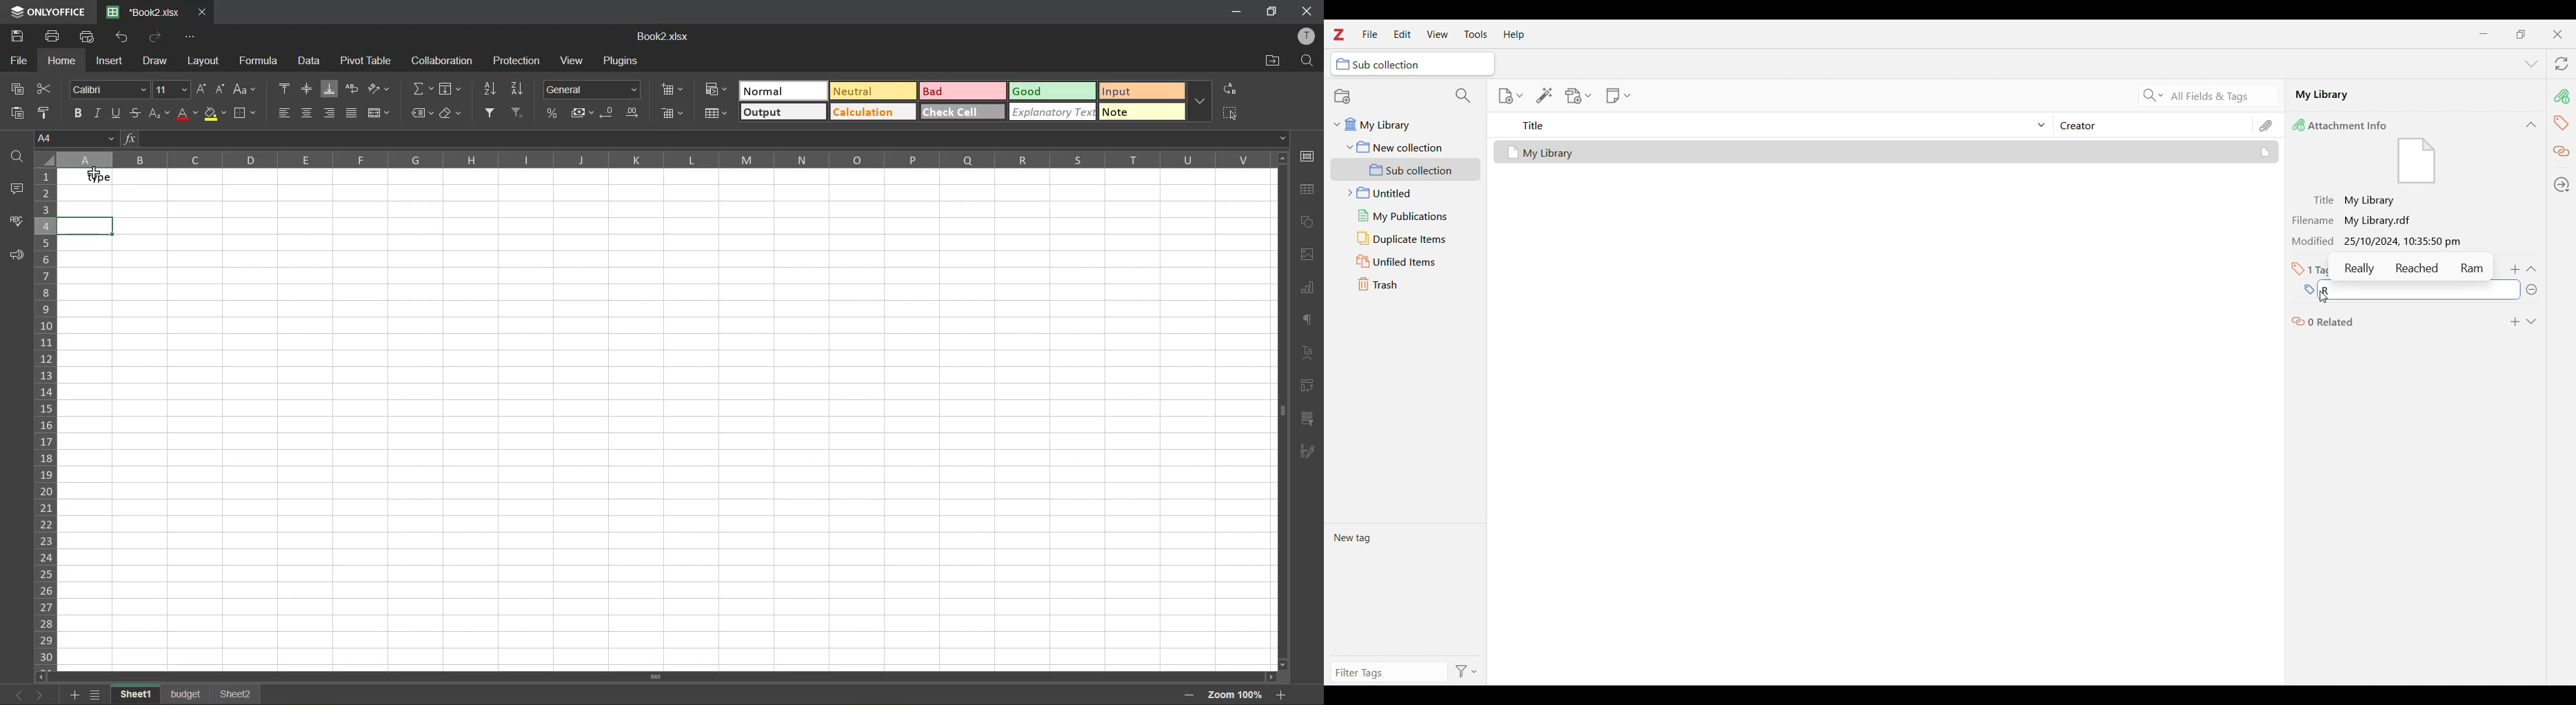  I want to click on Close interface, so click(2558, 34).